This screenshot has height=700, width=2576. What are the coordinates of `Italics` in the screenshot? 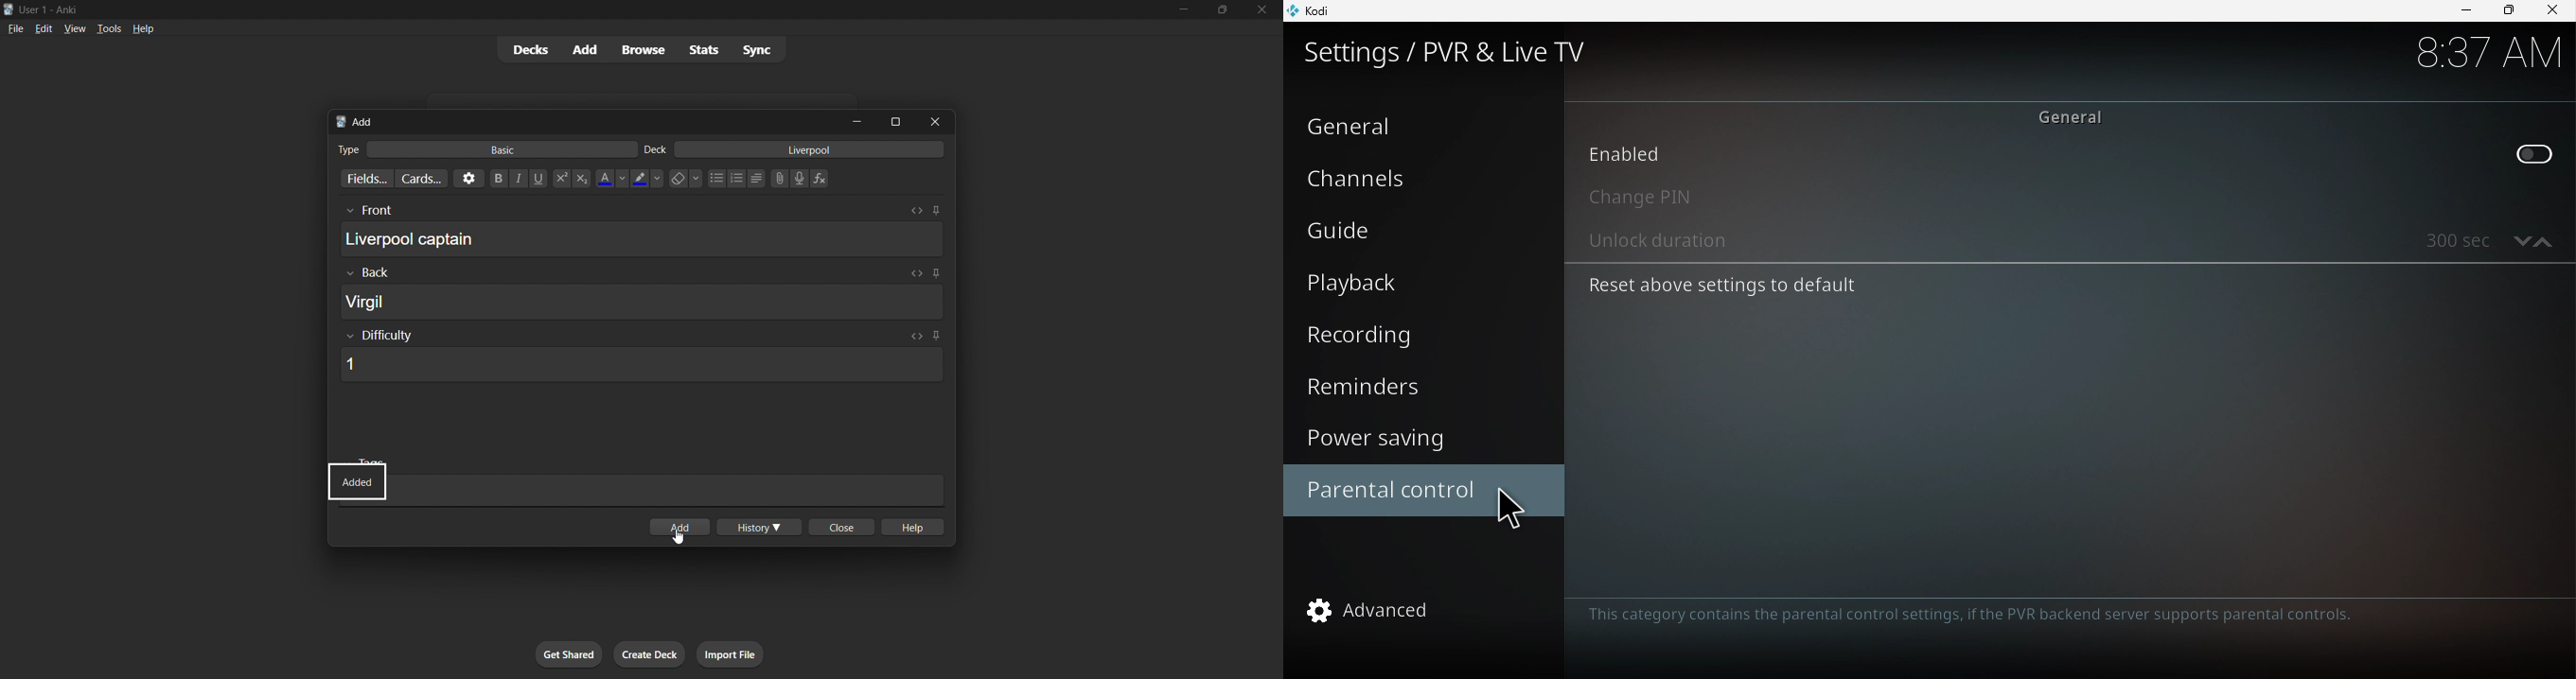 It's located at (519, 178).